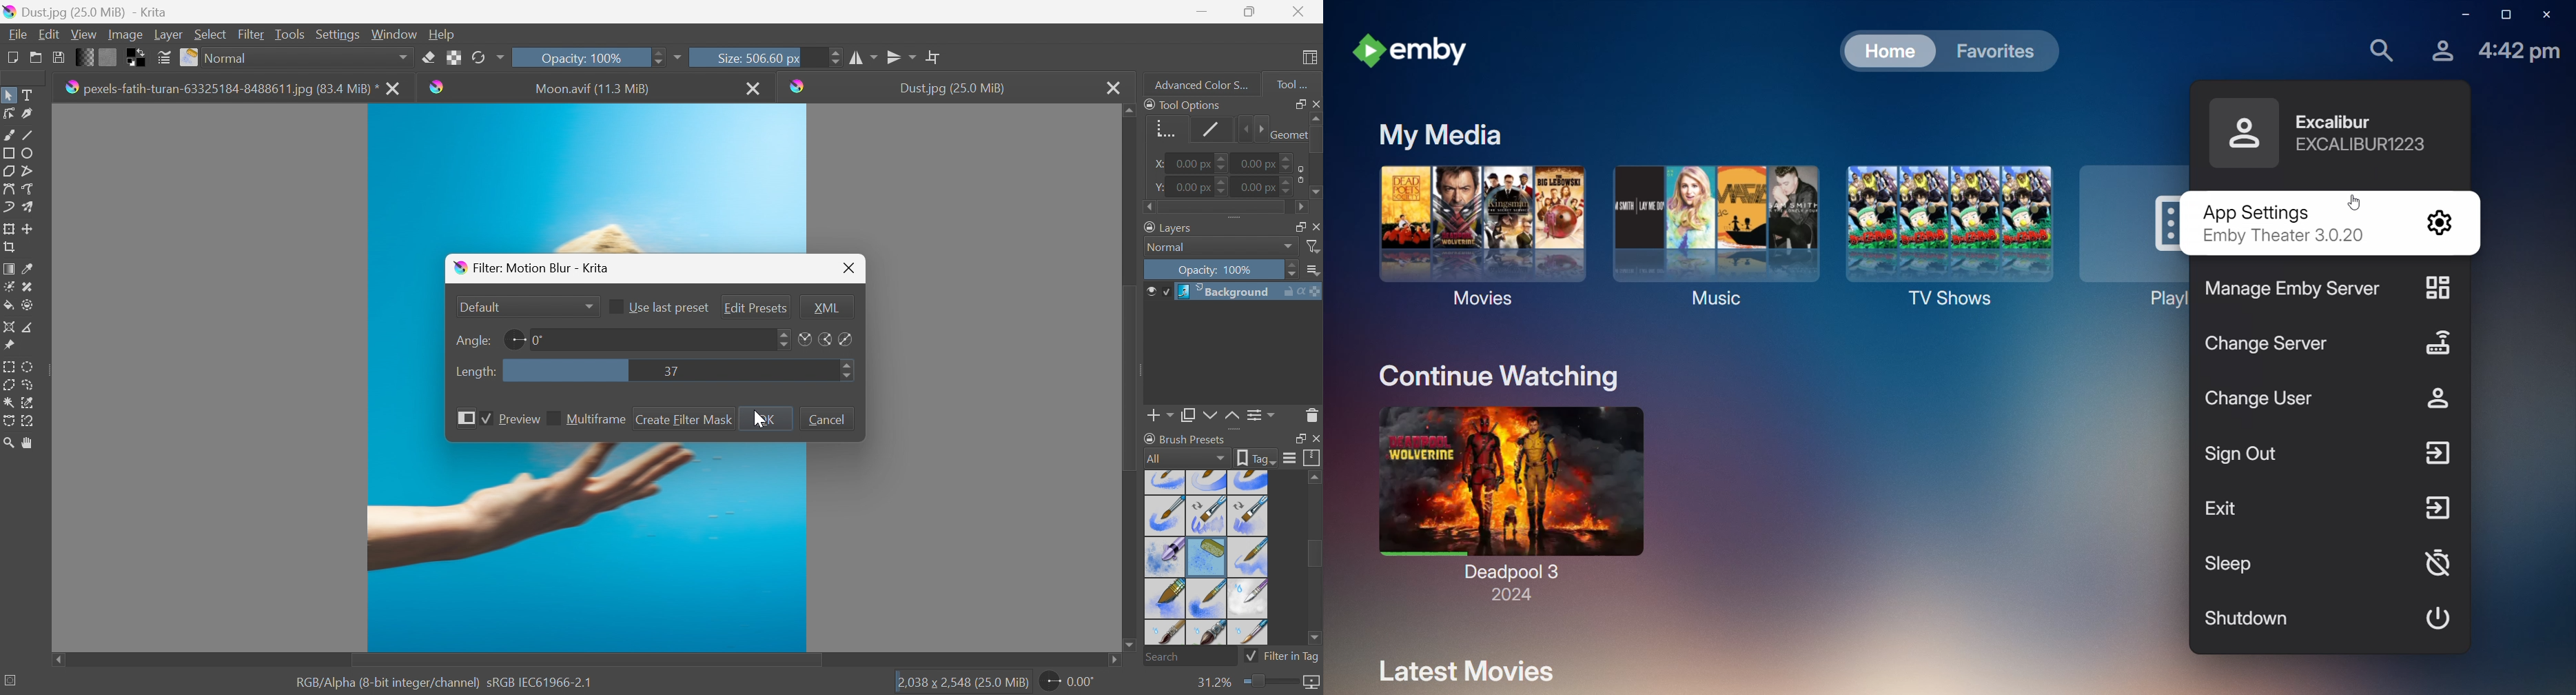 The height and width of the screenshot is (700, 2576). What do you see at coordinates (1248, 292) in the screenshot?
I see `Background Layer` at bounding box center [1248, 292].